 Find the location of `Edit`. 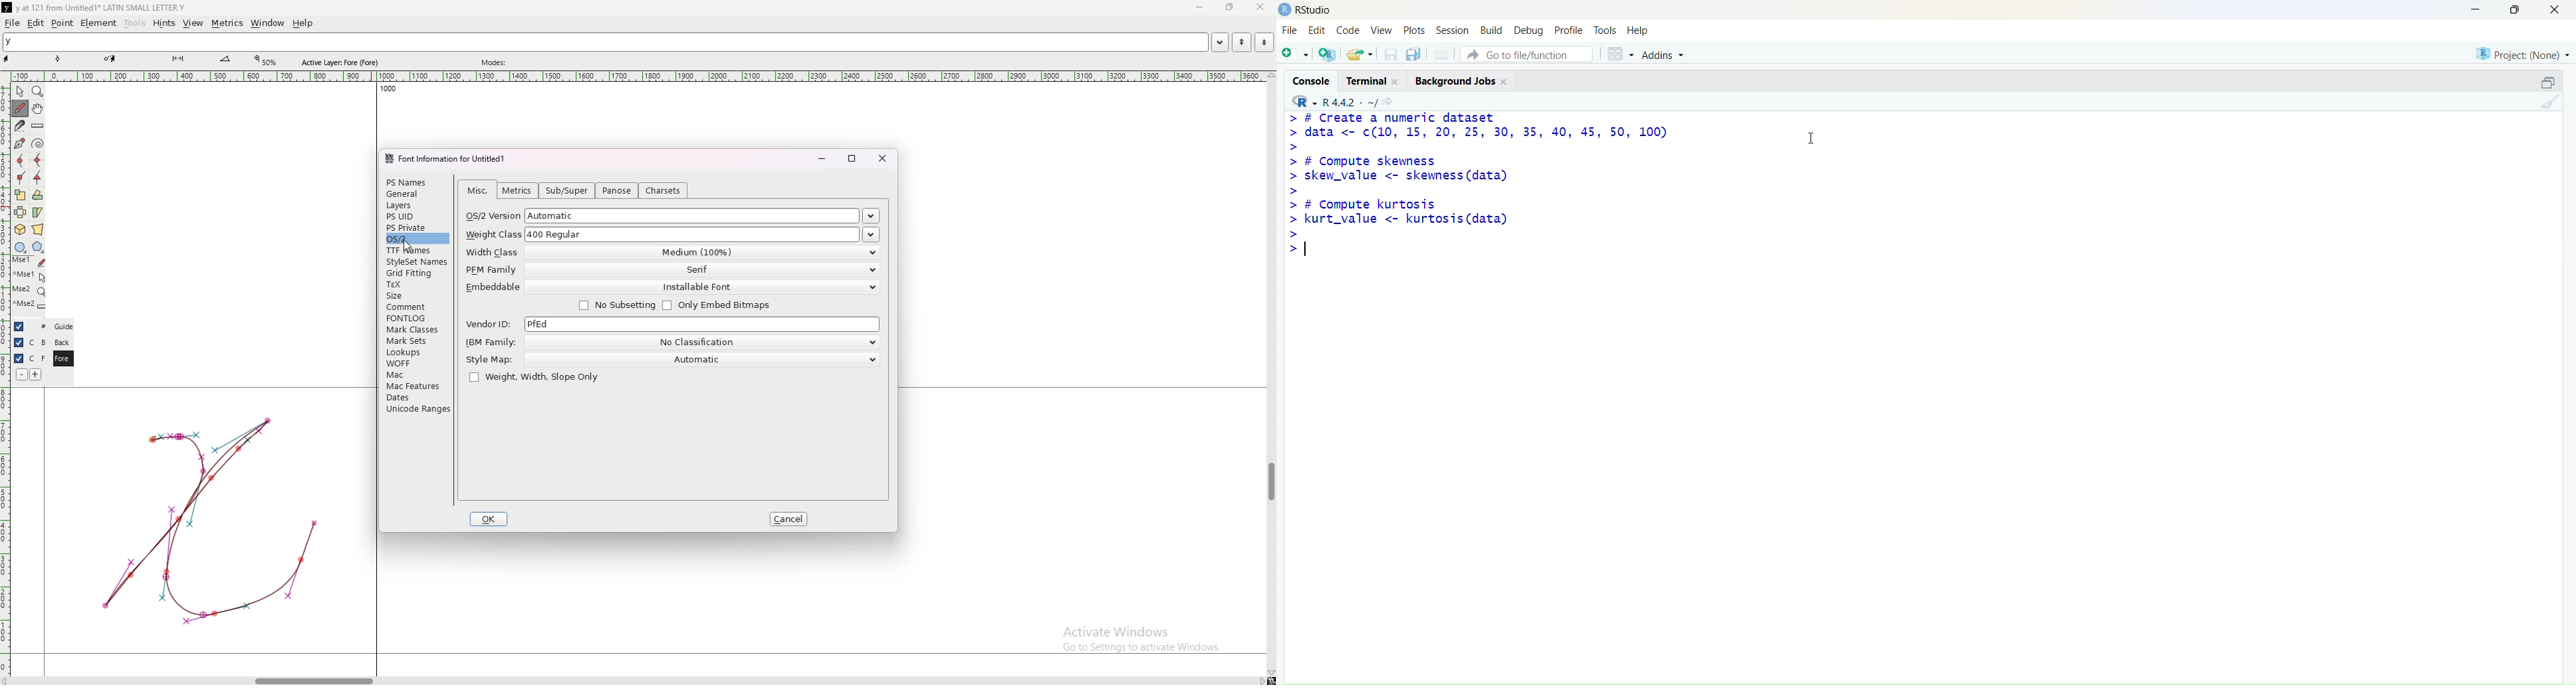

Edit is located at coordinates (1320, 31).